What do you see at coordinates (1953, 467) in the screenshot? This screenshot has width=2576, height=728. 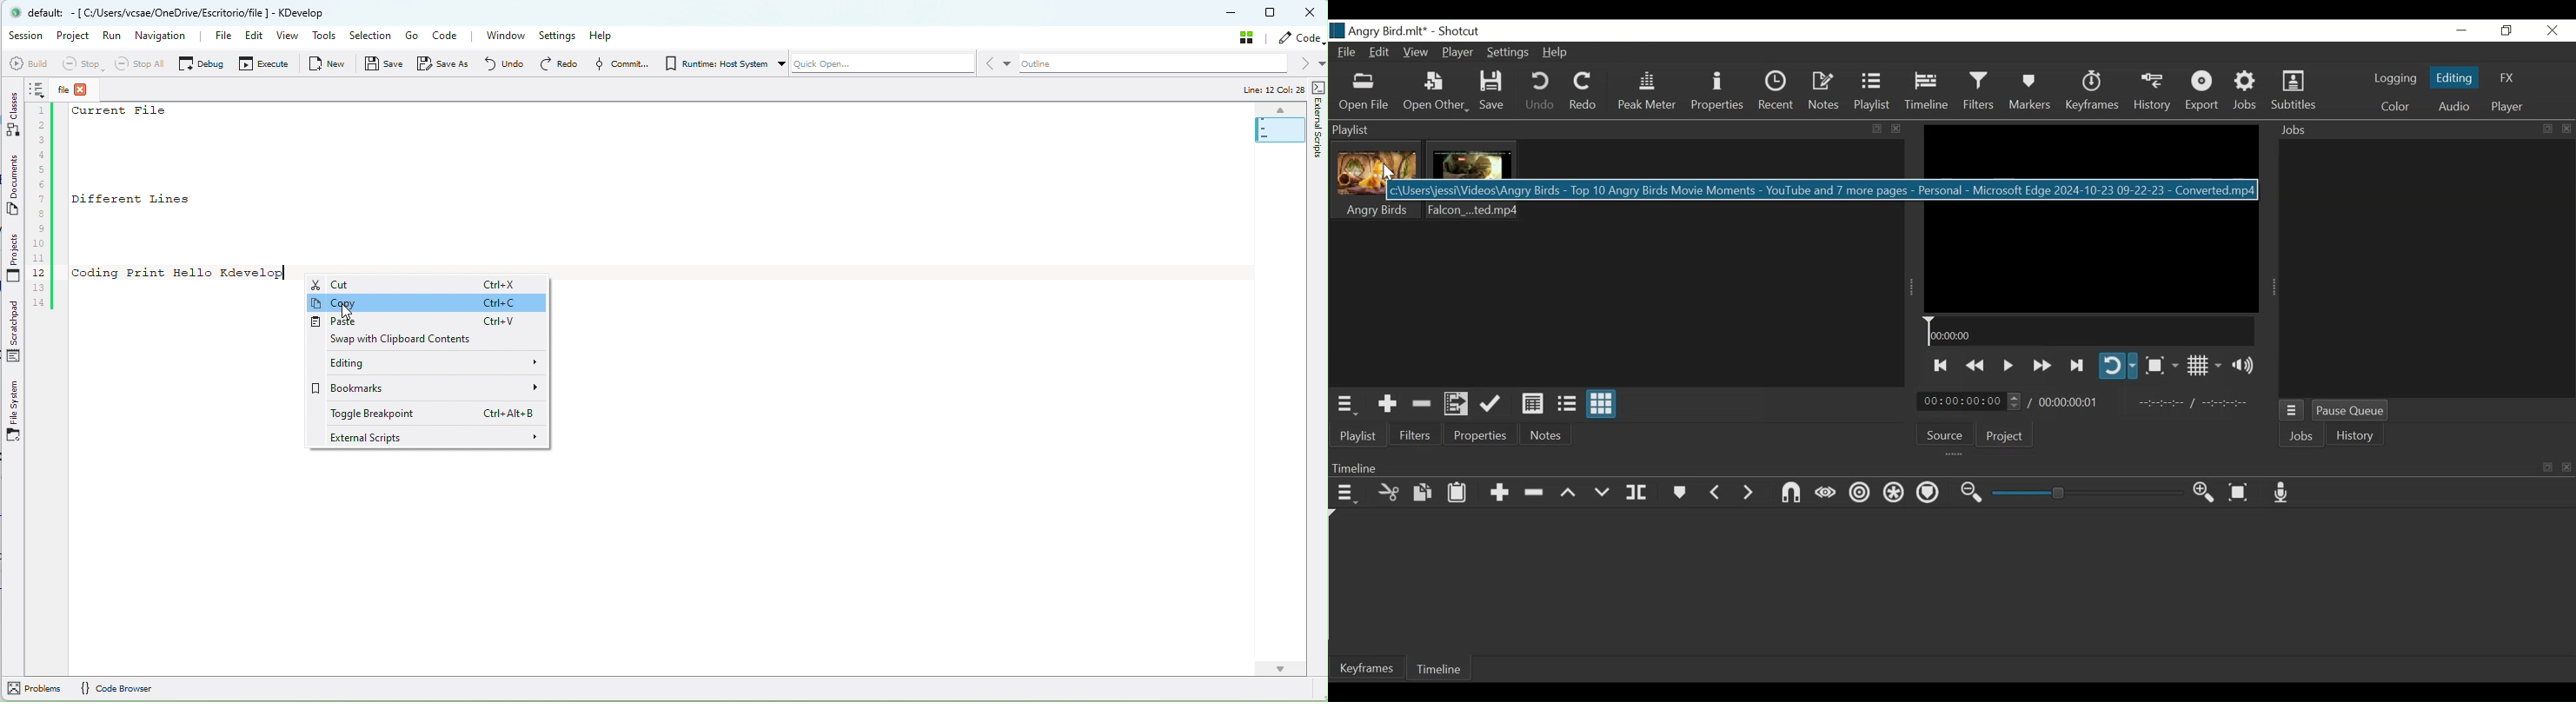 I see `` at bounding box center [1953, 467].